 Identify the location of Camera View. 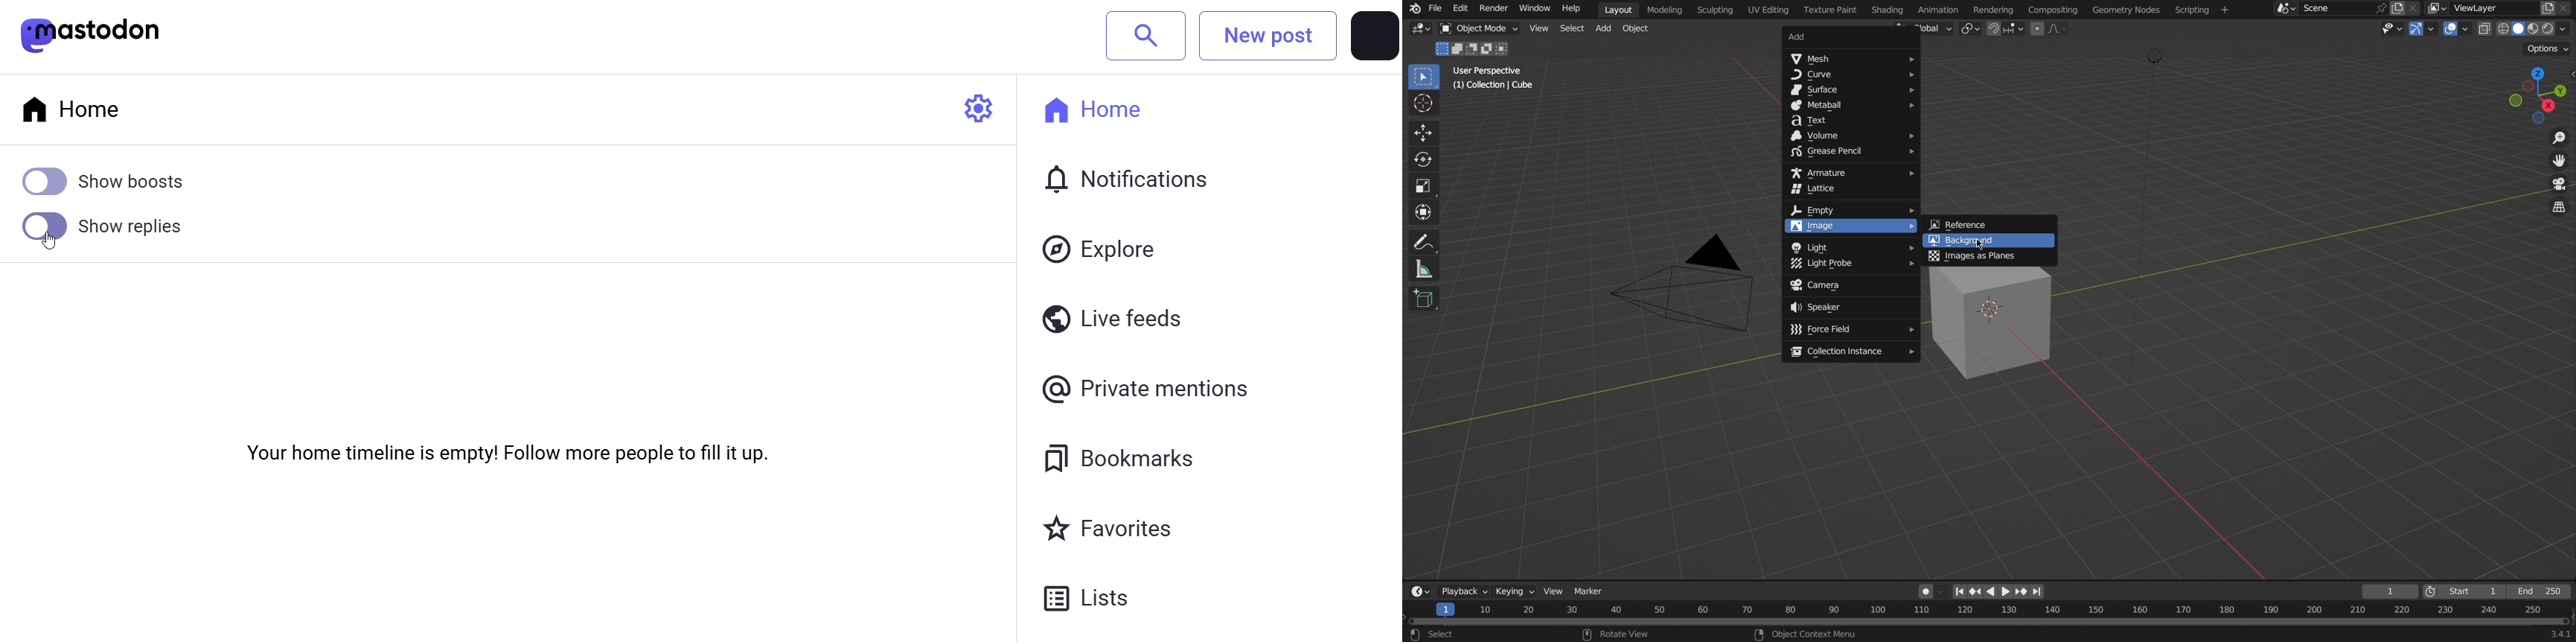
(2559, 186).